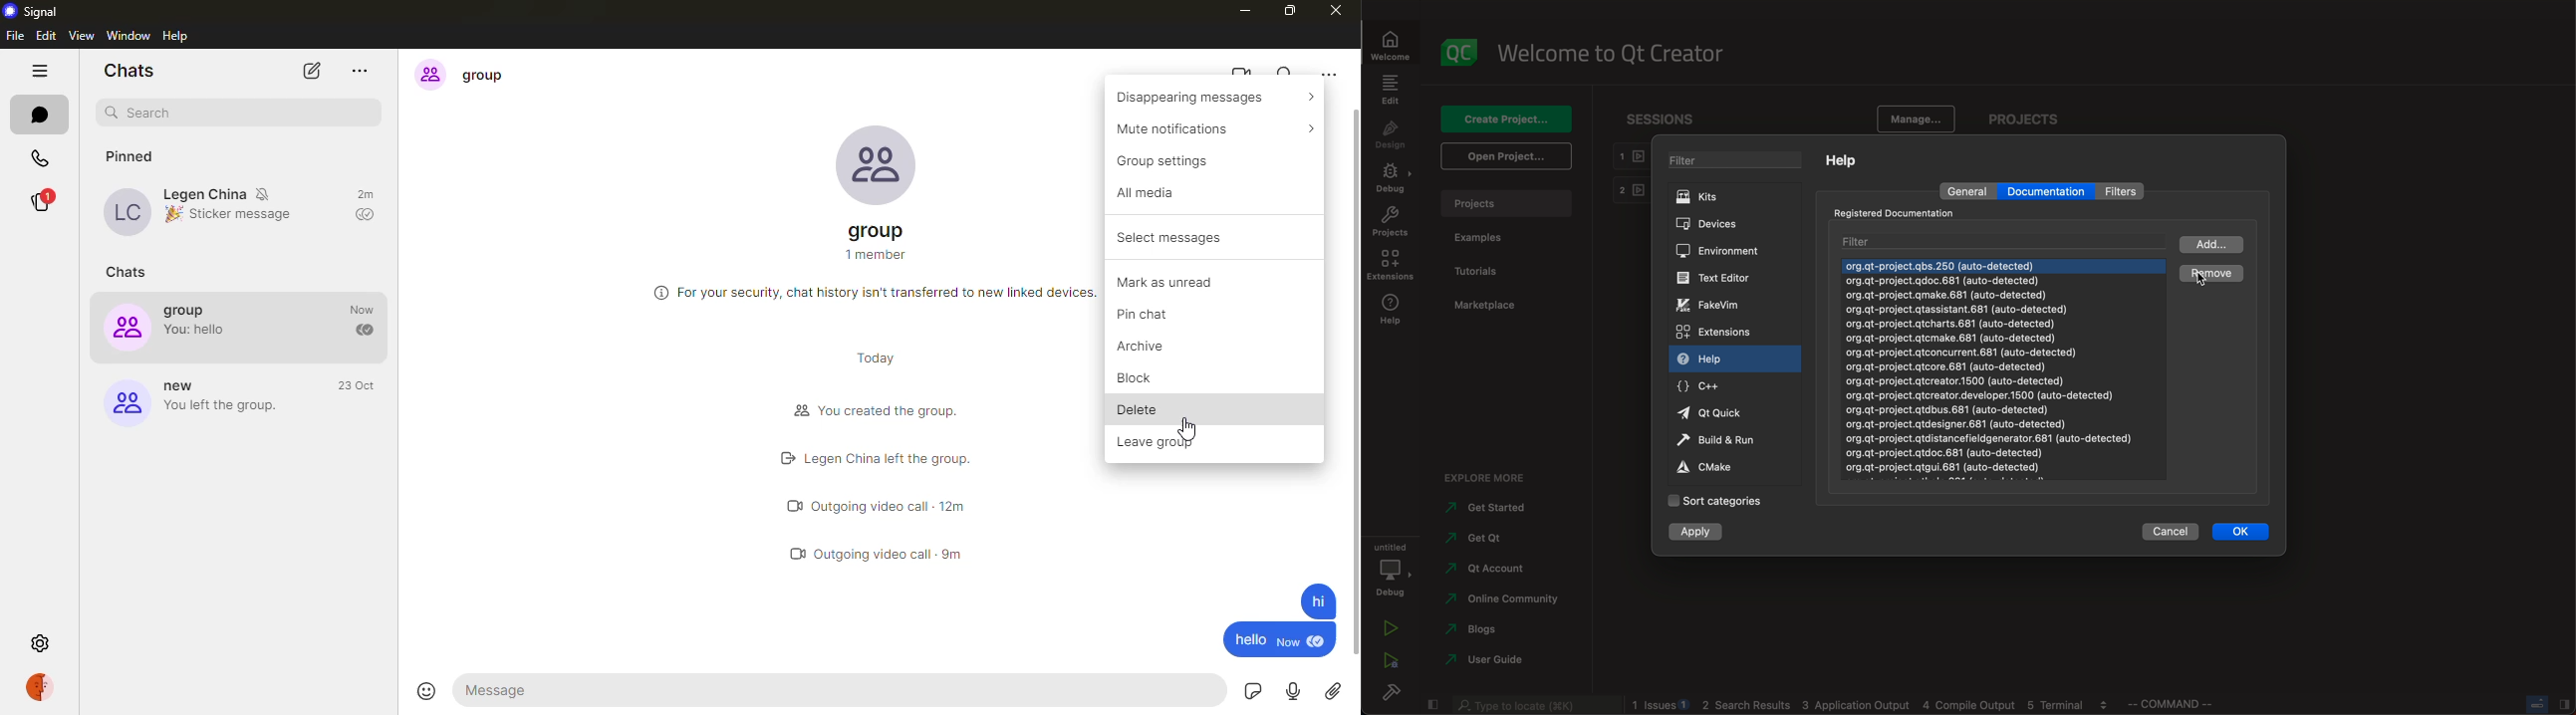  What do you see at coordinates (1389, 48) in the screenshot?
I see `welcome` at bounding box center [1389, 48].